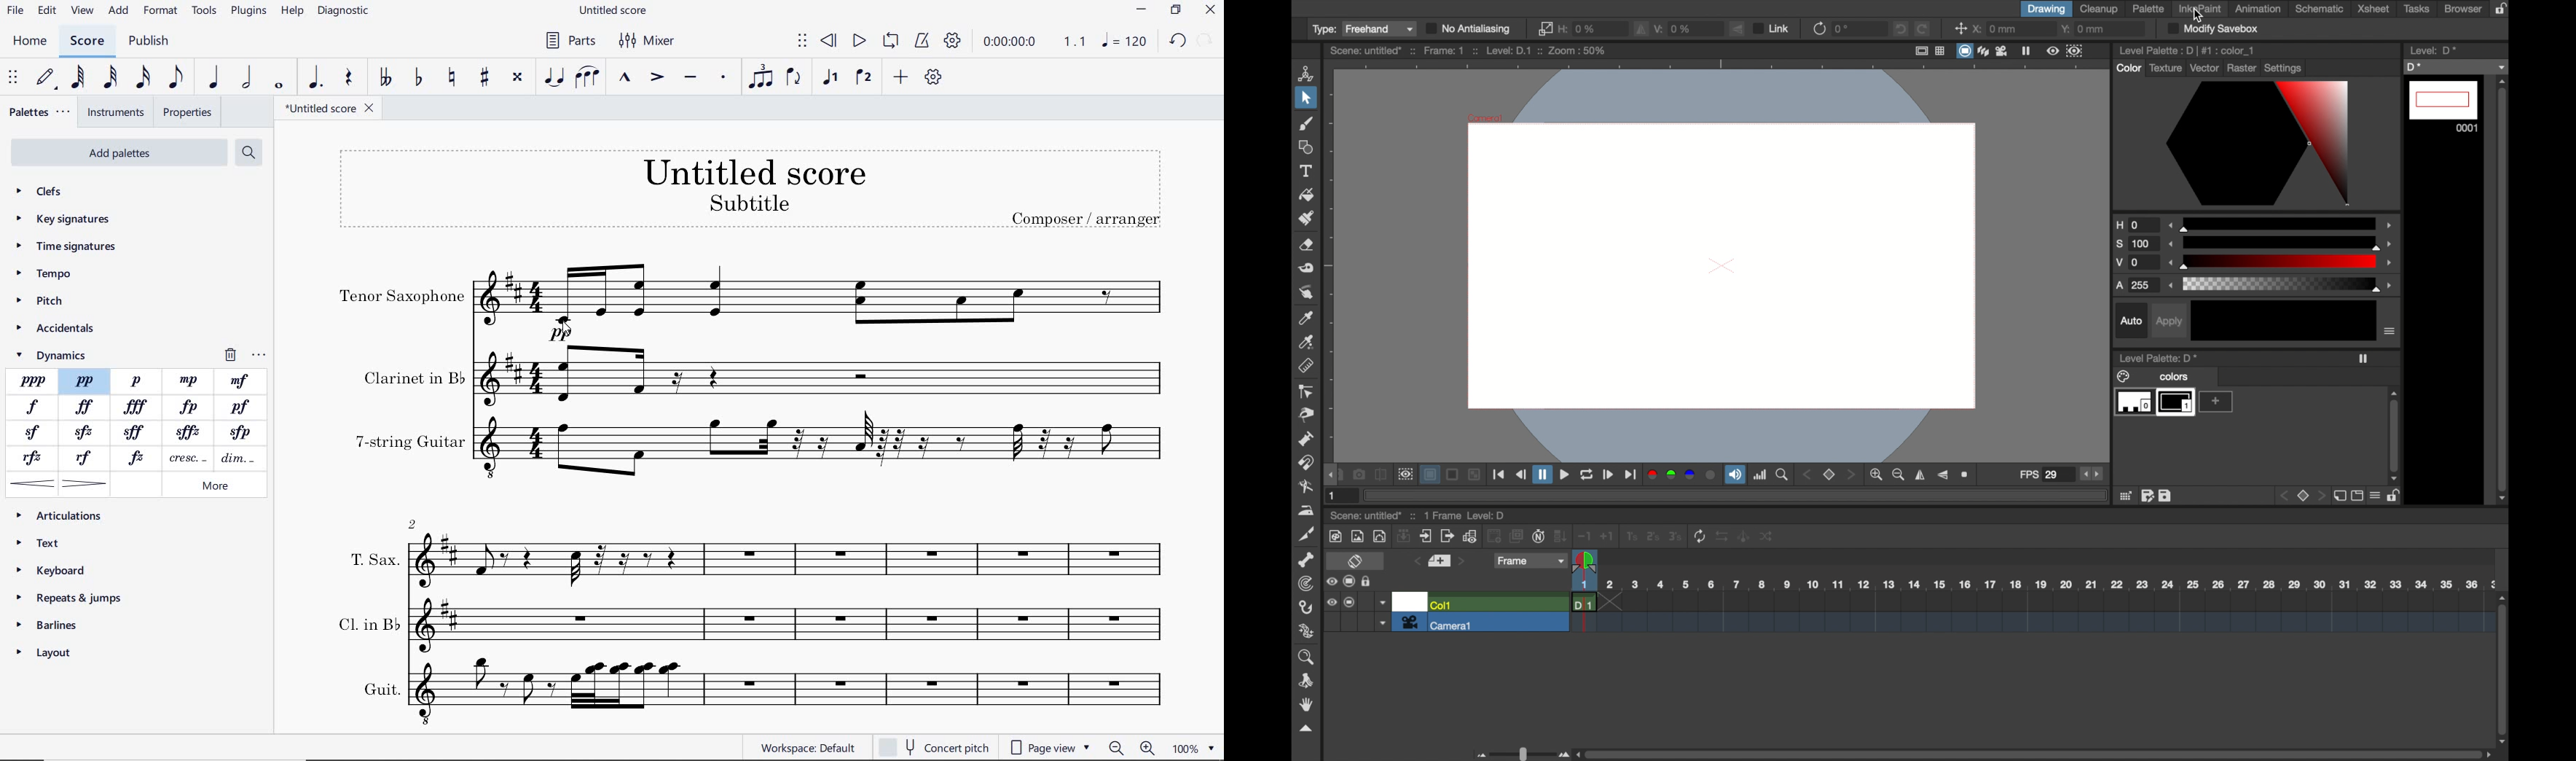 This screenshot has height=784, width=2576. Describe the element at coordinates (1453, 474) in the screenshot. I see `screen` at that location.